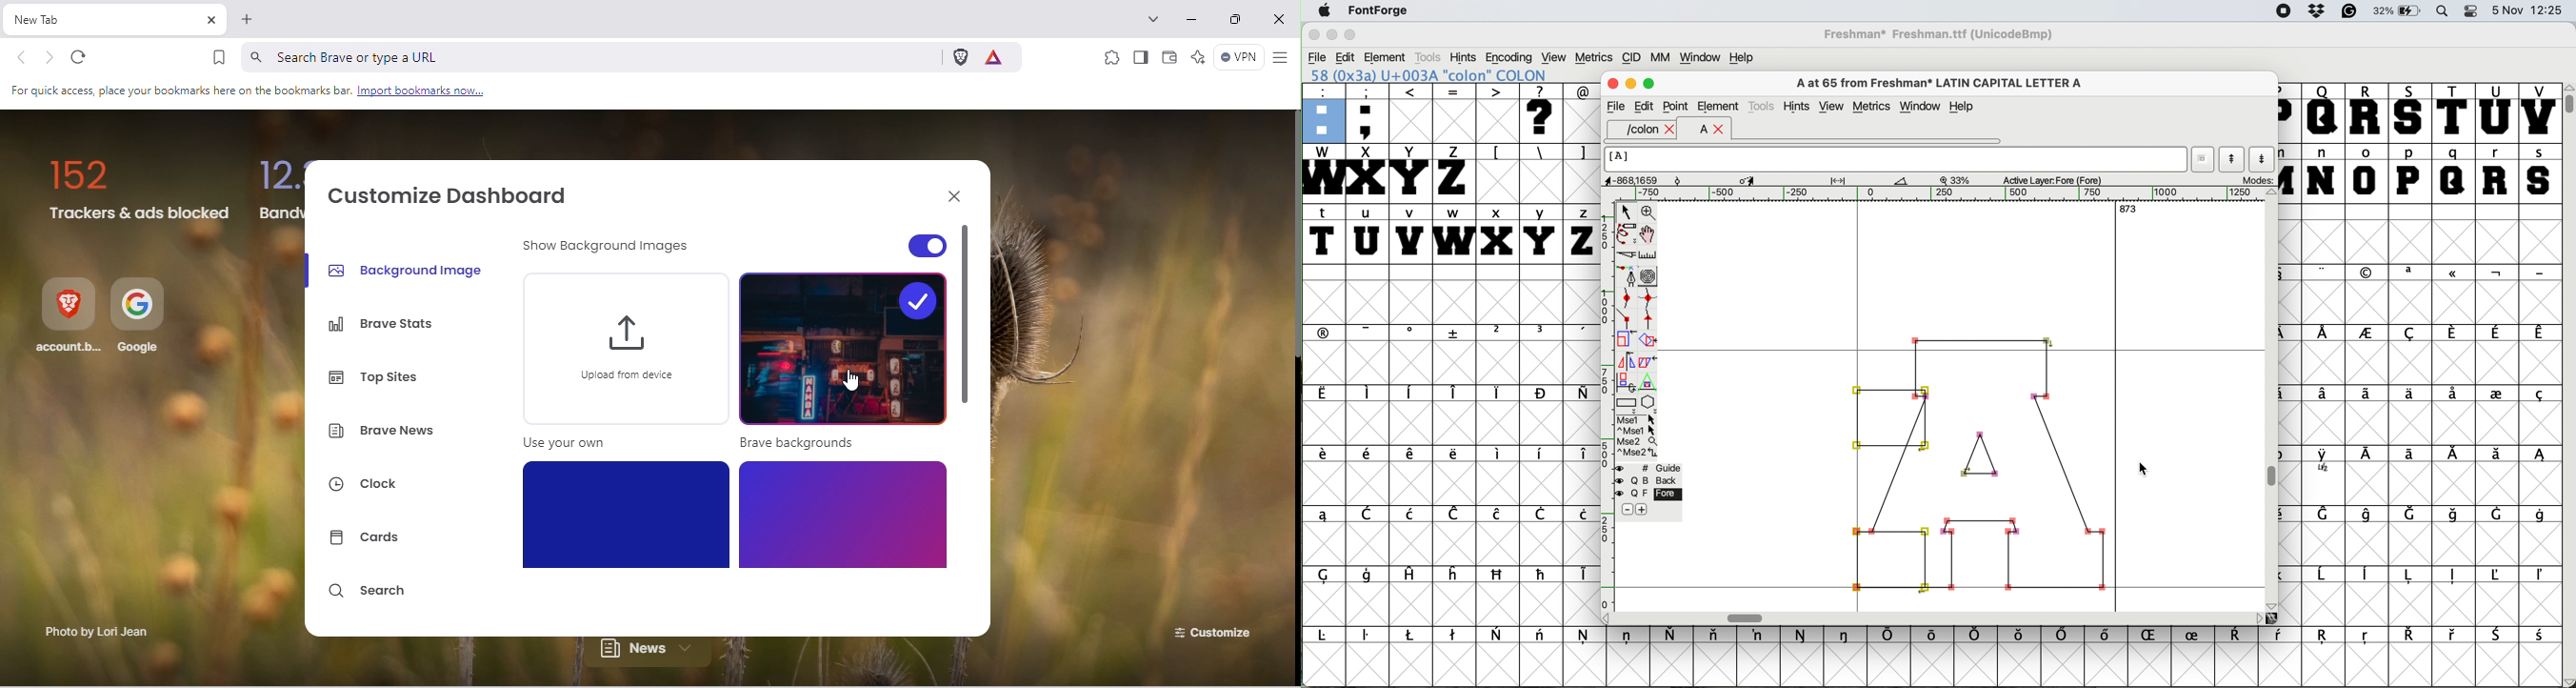  What do you see at coordinates (1747, 58) in the screenshot?
I see `help` at bounding box center [1747, 58].